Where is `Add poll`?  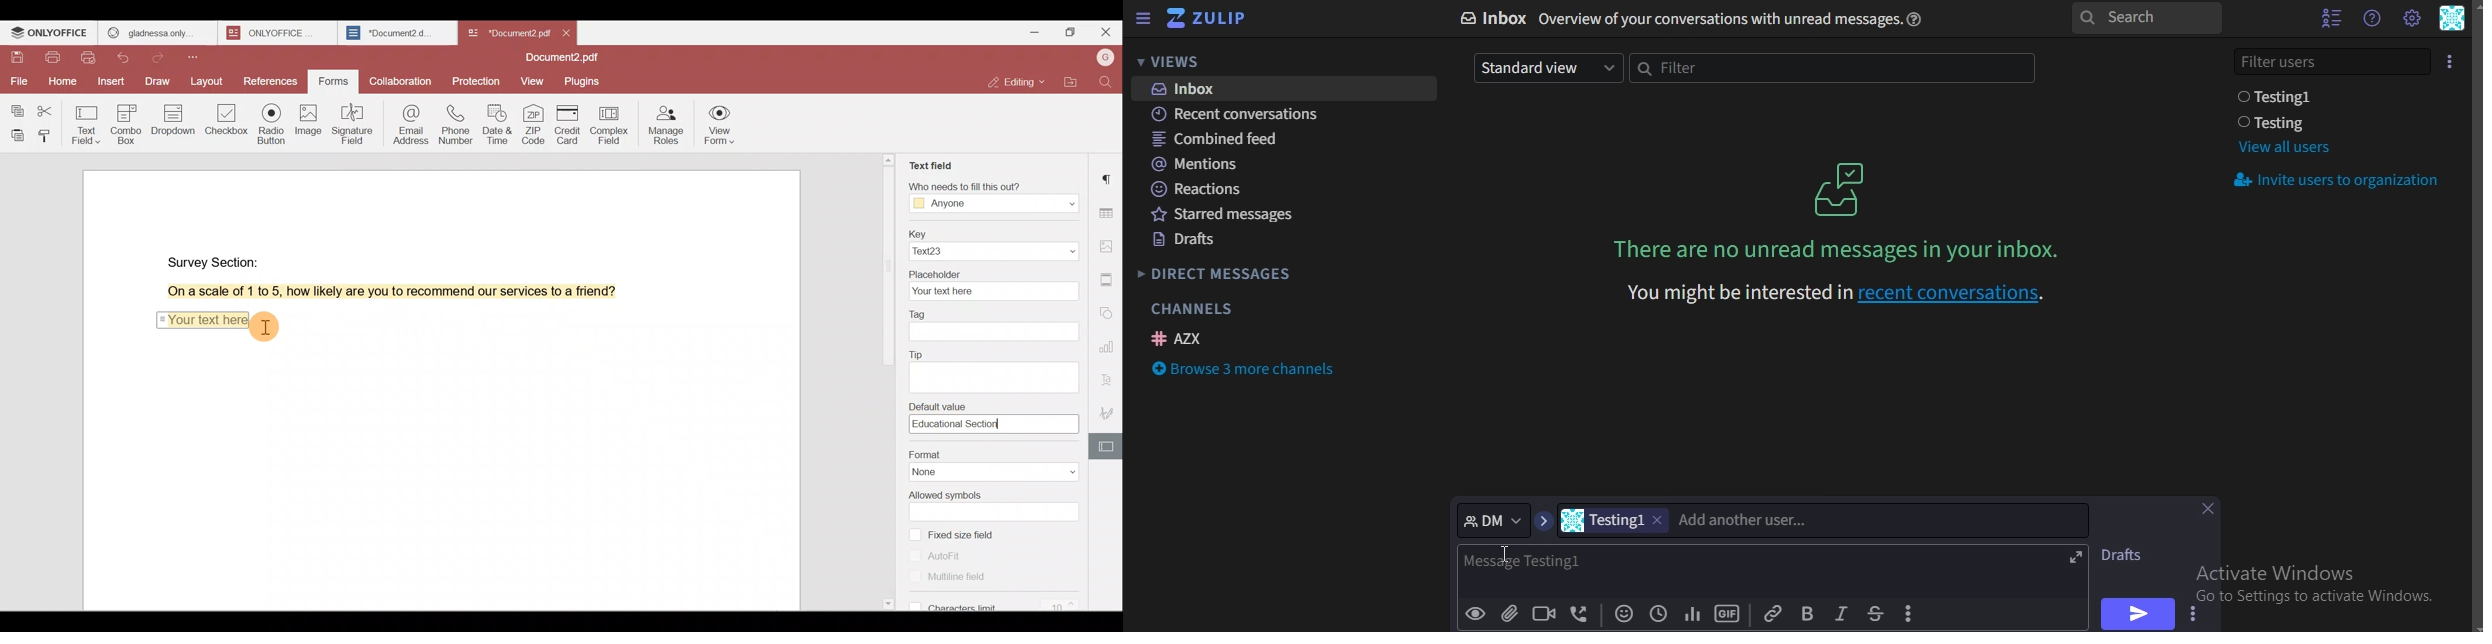 Add poll is located at coordinates (1692, 615).